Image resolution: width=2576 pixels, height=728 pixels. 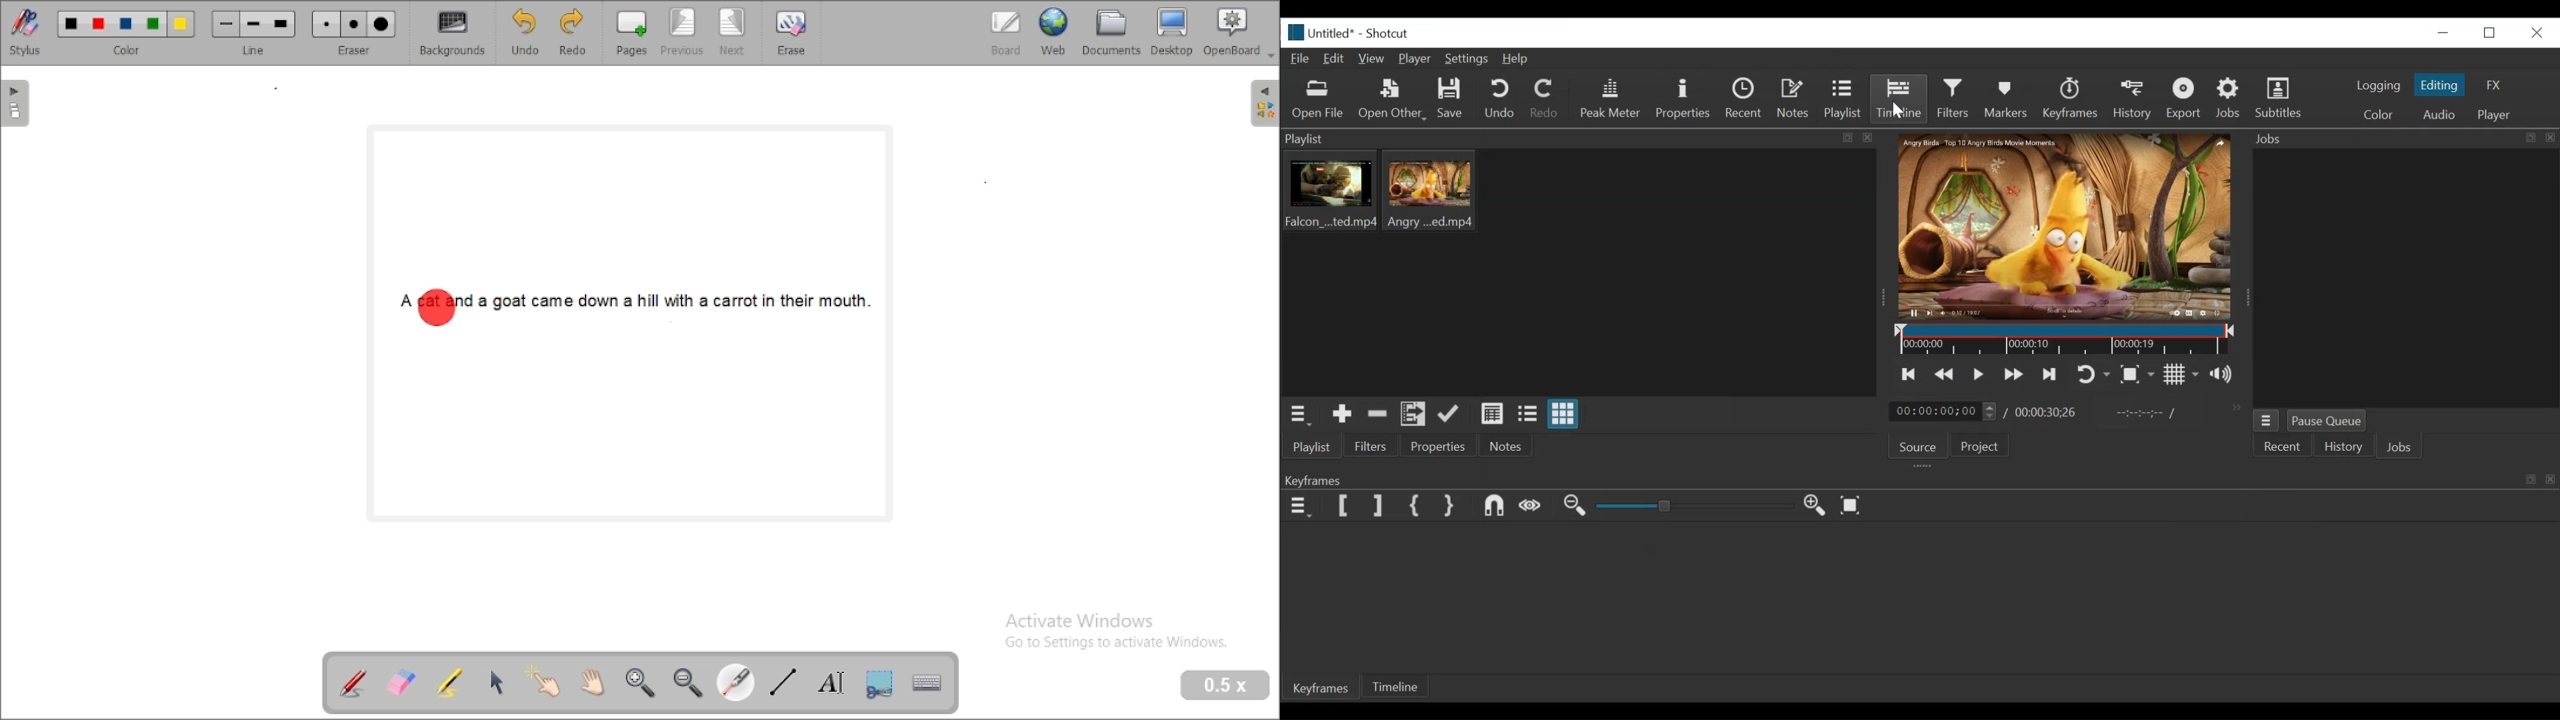 What do you see at coordinates (1545, 101) in the screenshot?
I see `Redo` at bounding box center [1545, 101].